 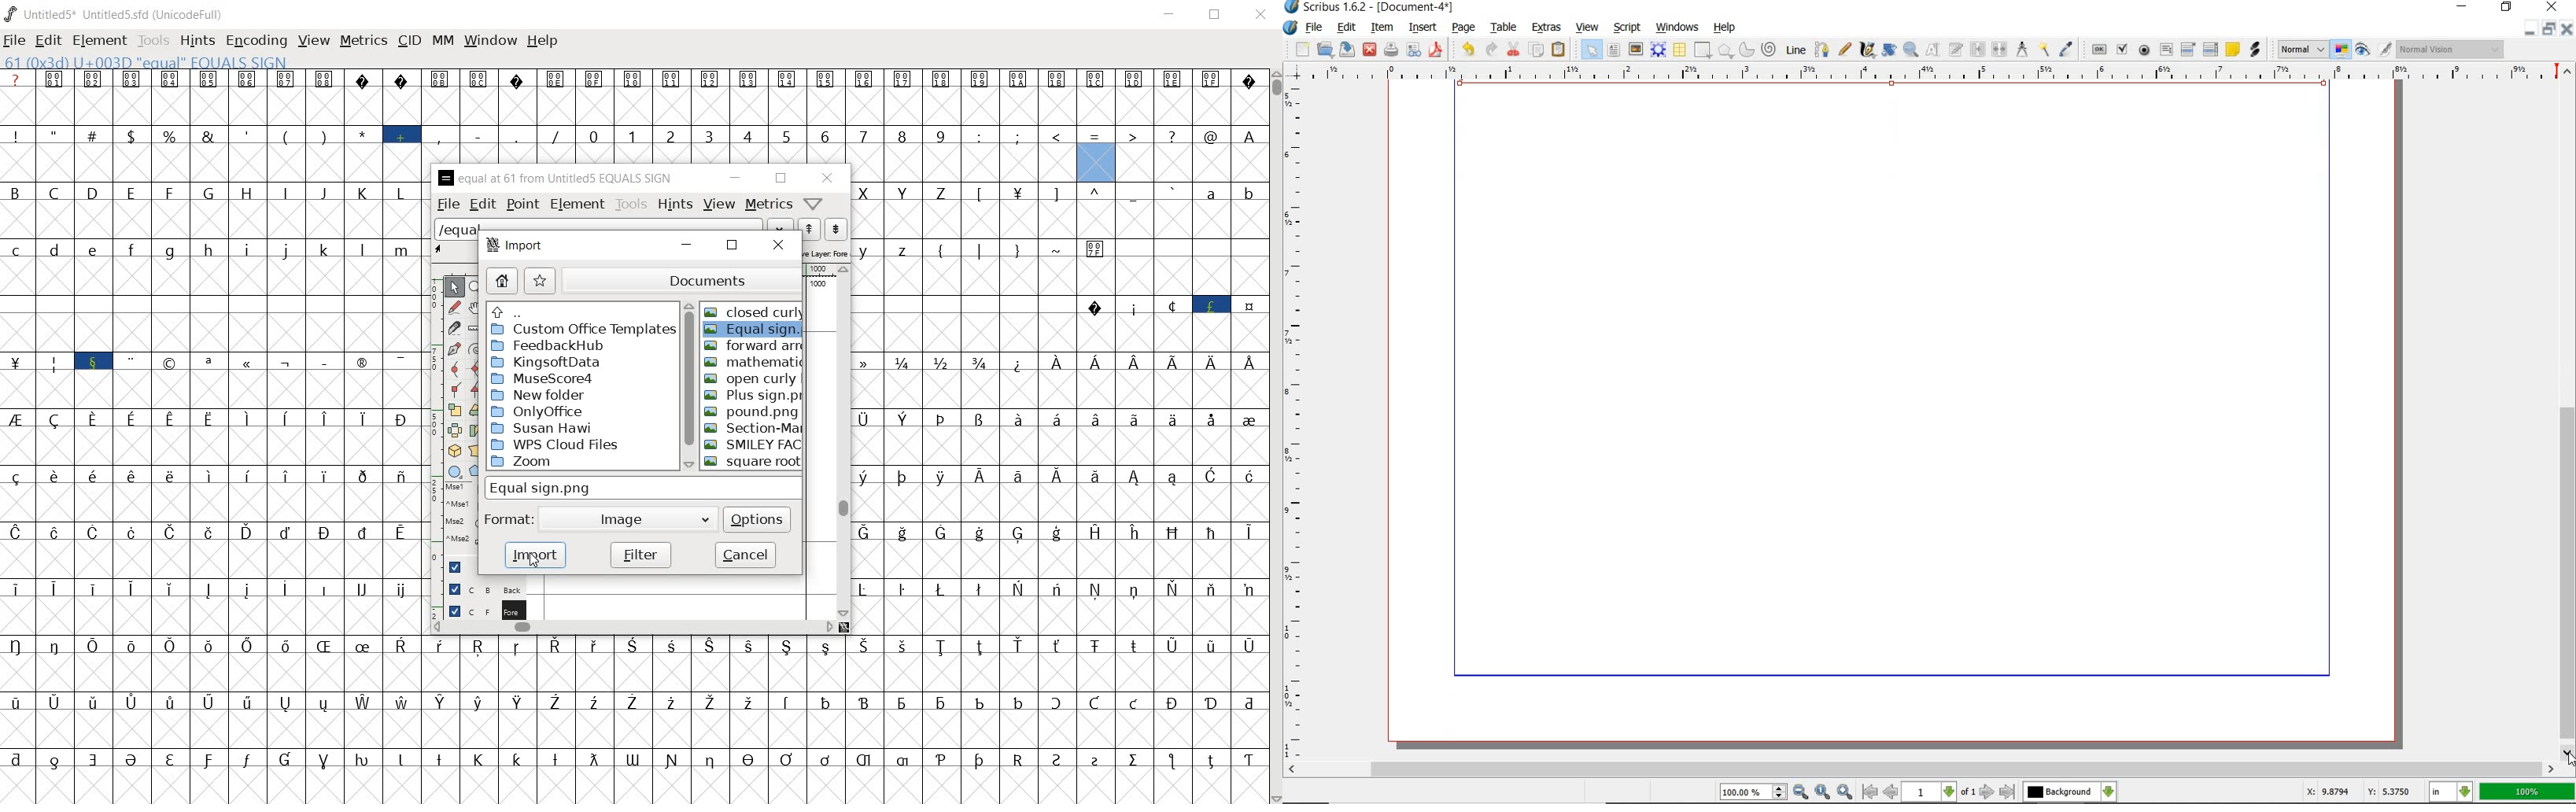 I want to click on in, so click(x=2452, y=792).